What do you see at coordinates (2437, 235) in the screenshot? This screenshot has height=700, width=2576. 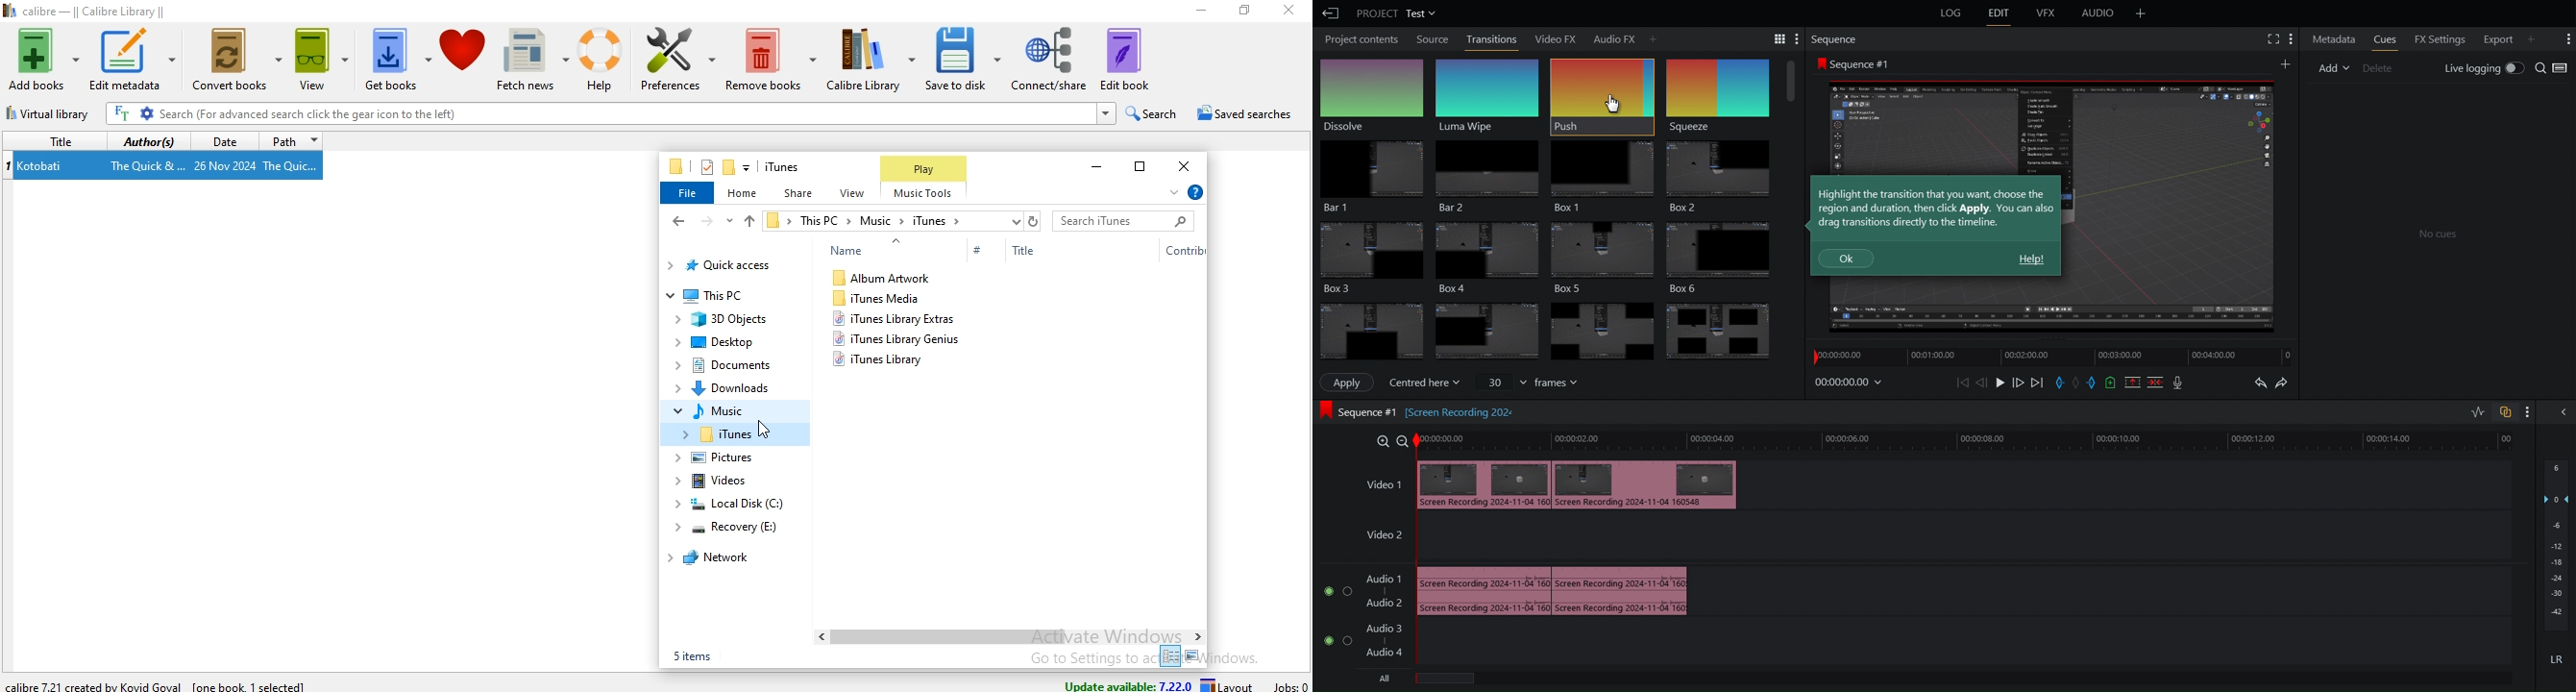 I see `No cues` at bounding box center [2437, 235].